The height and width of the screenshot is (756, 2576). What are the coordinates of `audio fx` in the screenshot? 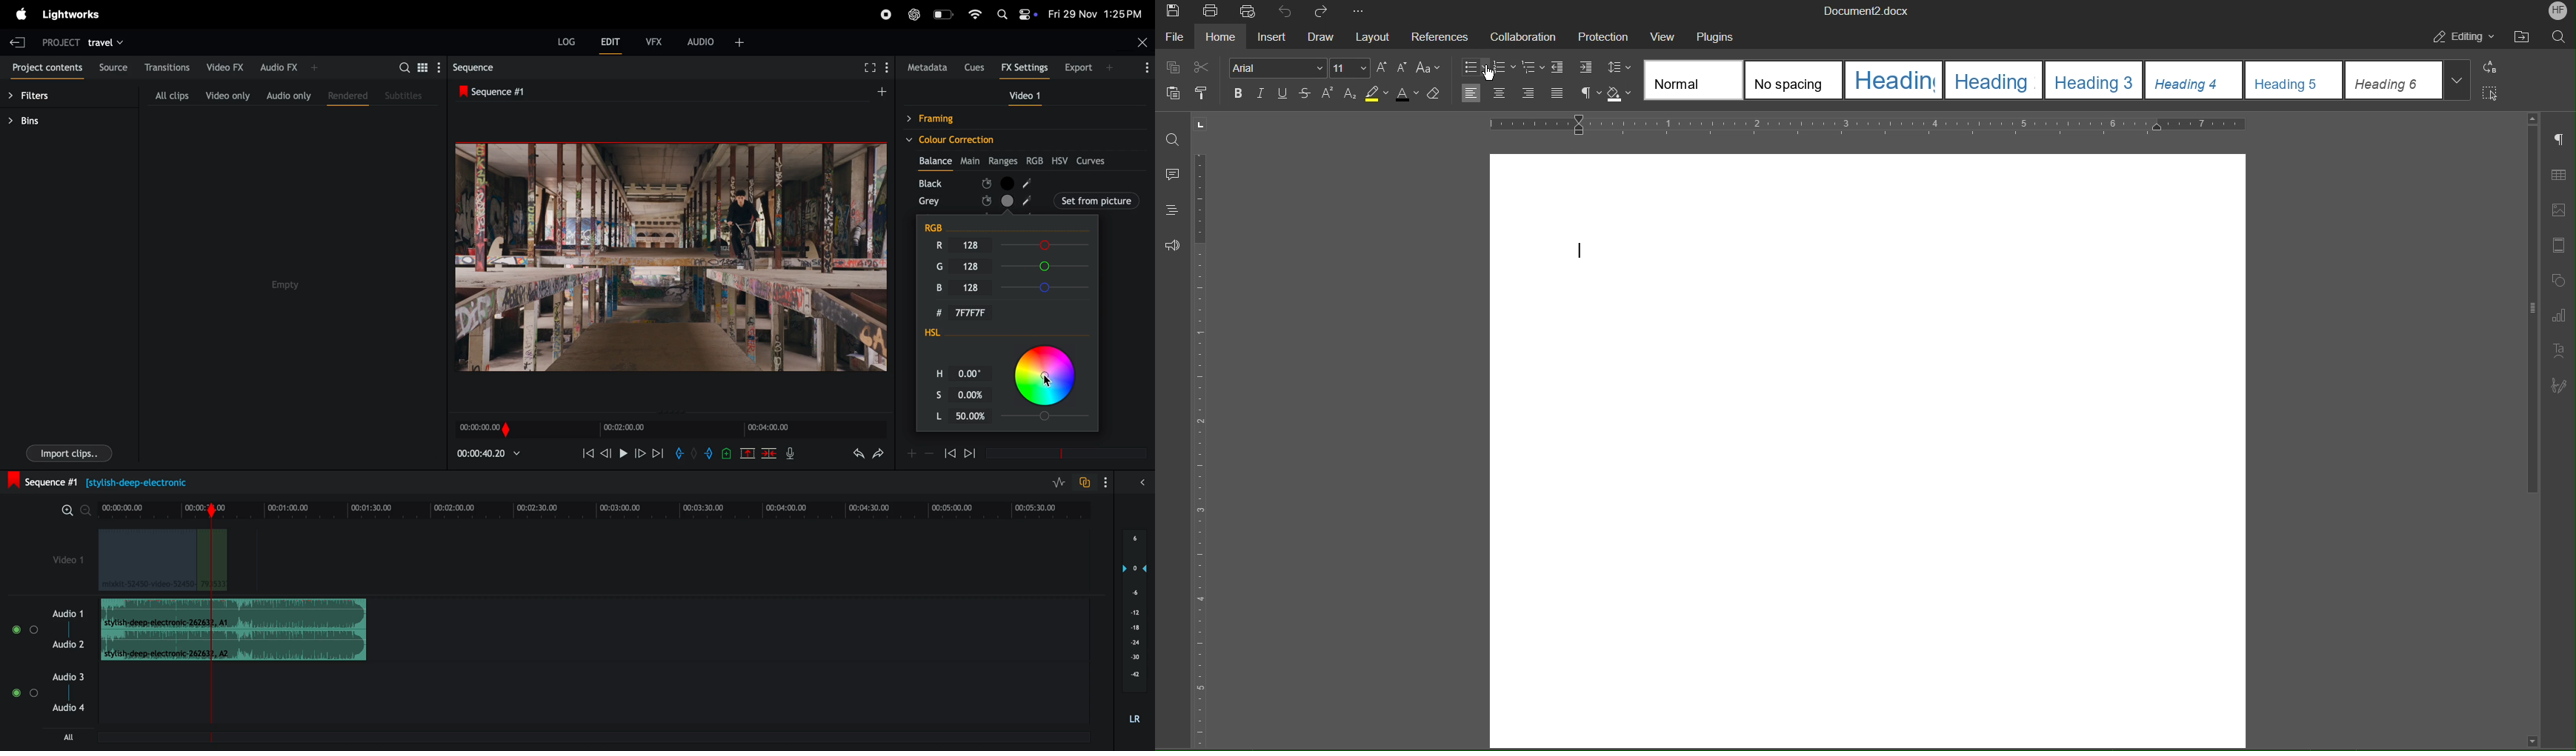 It's located at (289, 67).